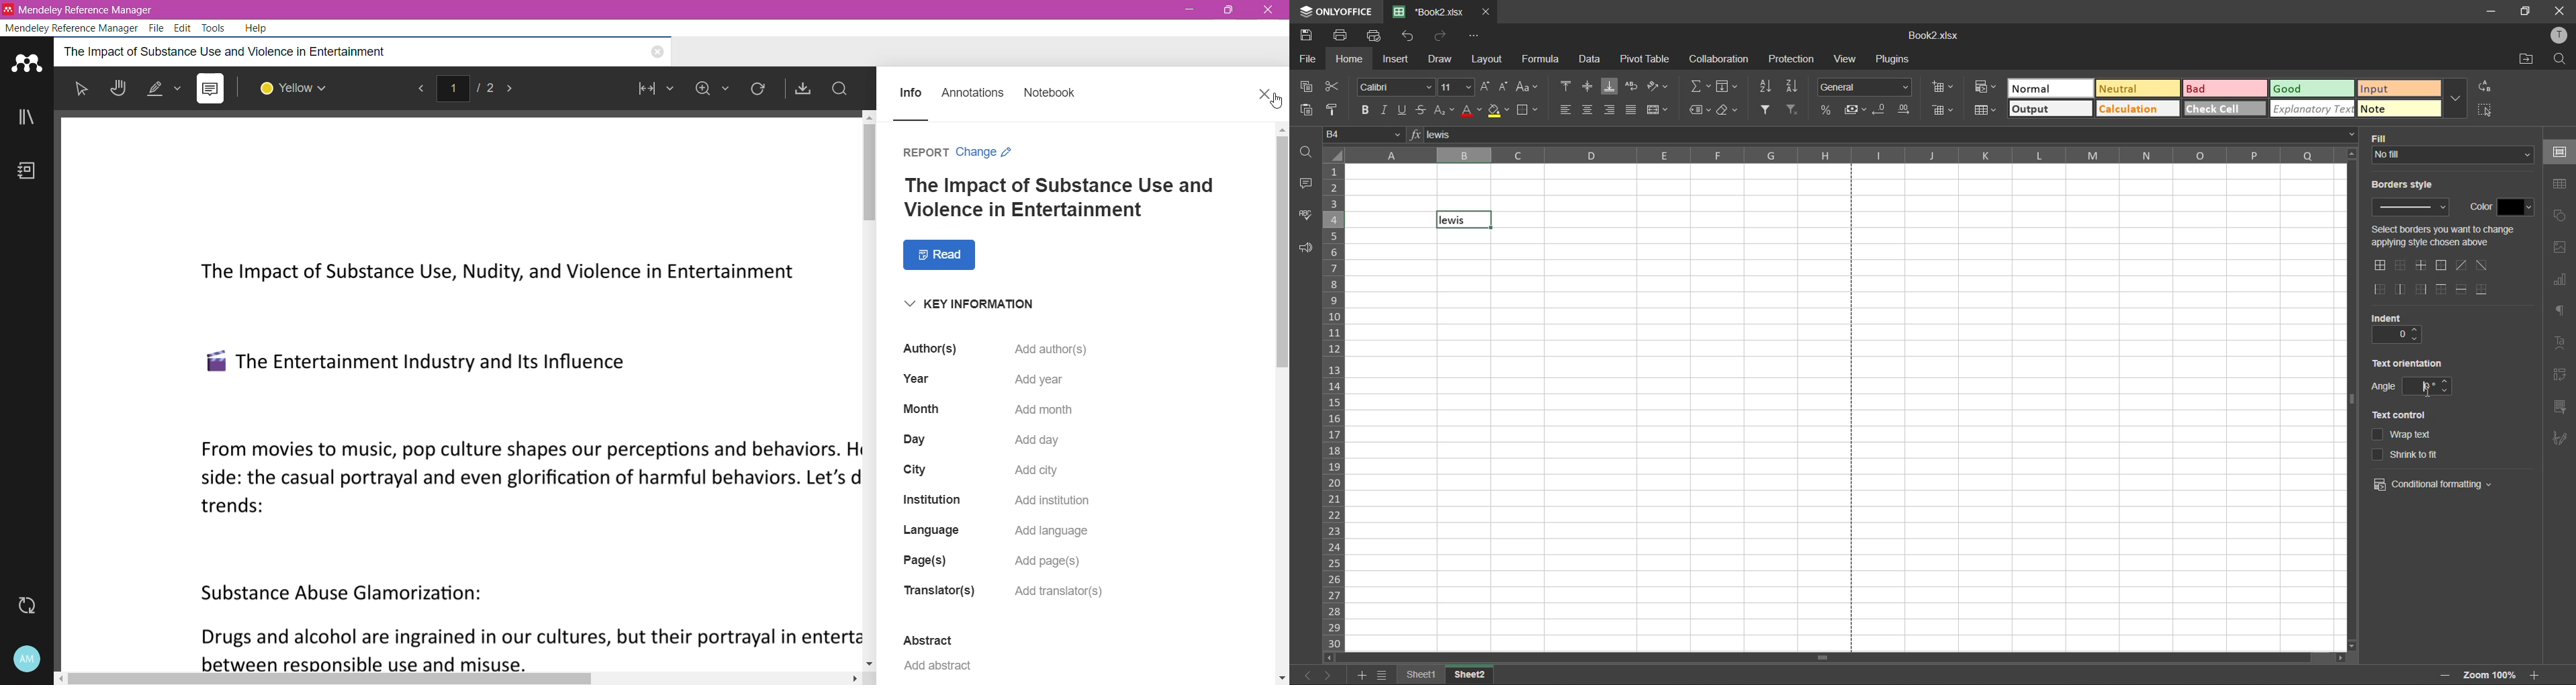 The width and height of the screenshot is (2576, 700). Describe the element at coordinates (2410, 208) in the screenshot. I see `input border style` at that location.